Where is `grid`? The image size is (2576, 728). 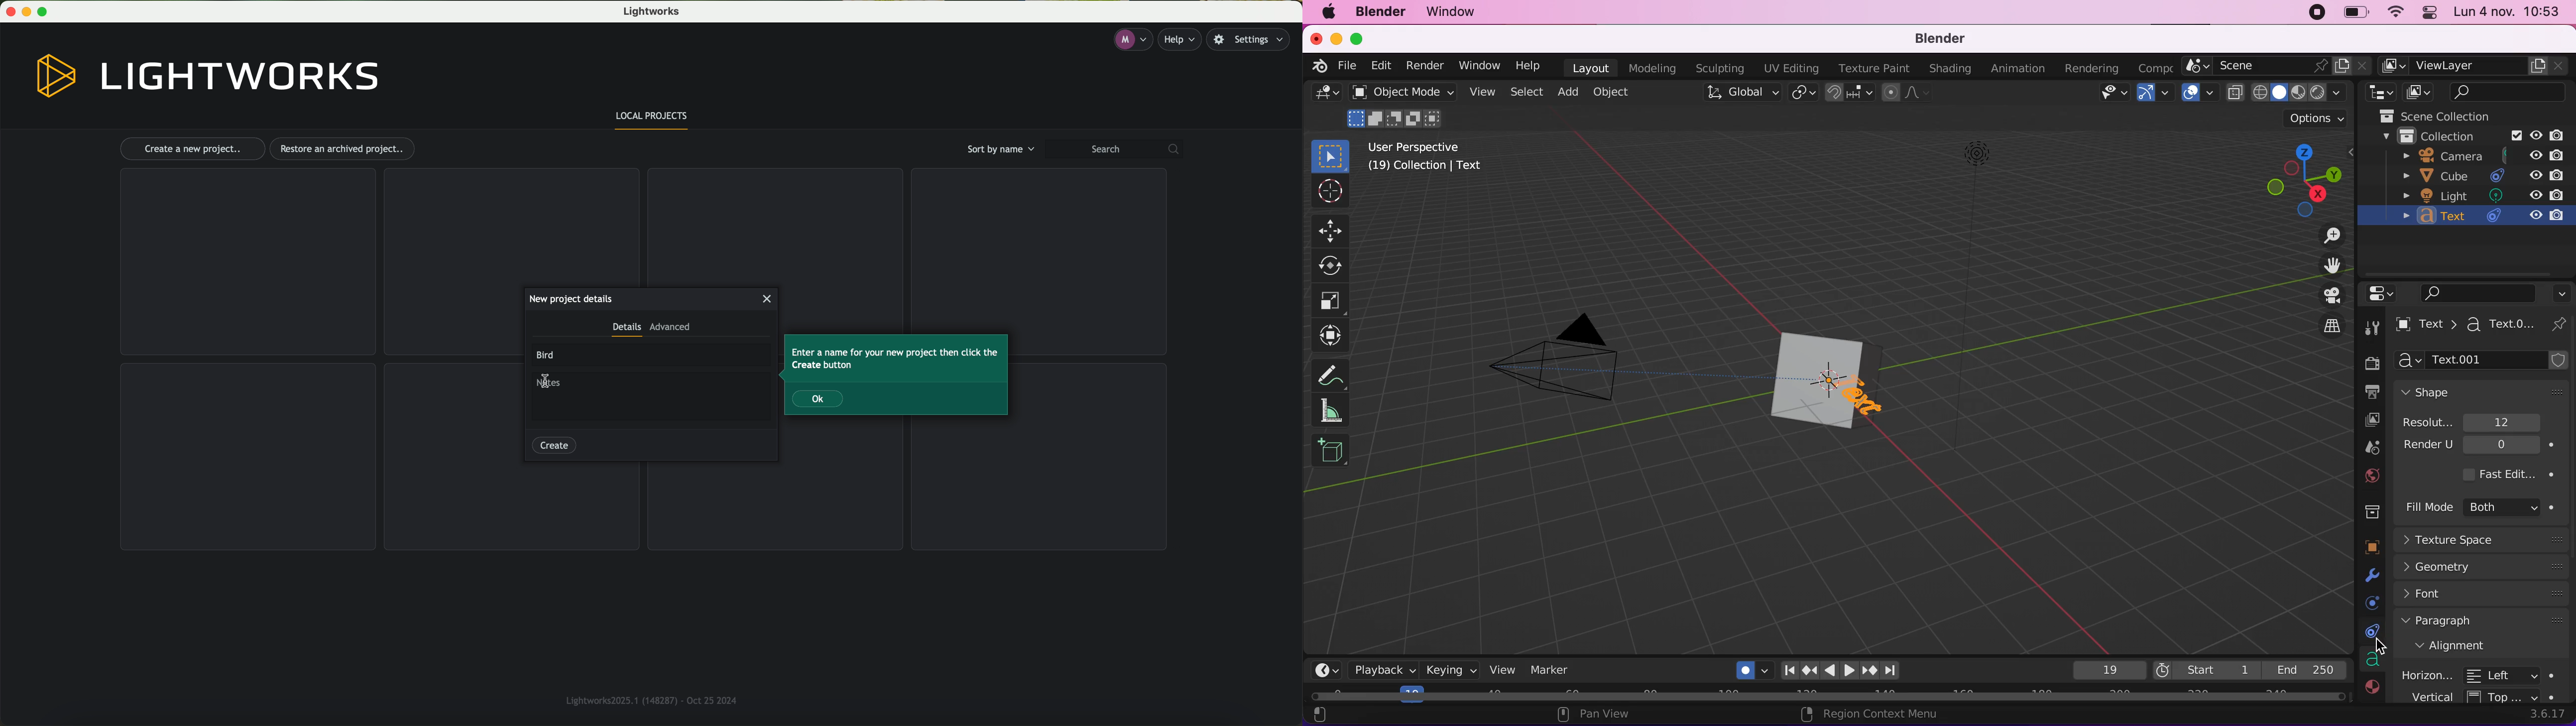 grid is located at coordinates (512, 508).